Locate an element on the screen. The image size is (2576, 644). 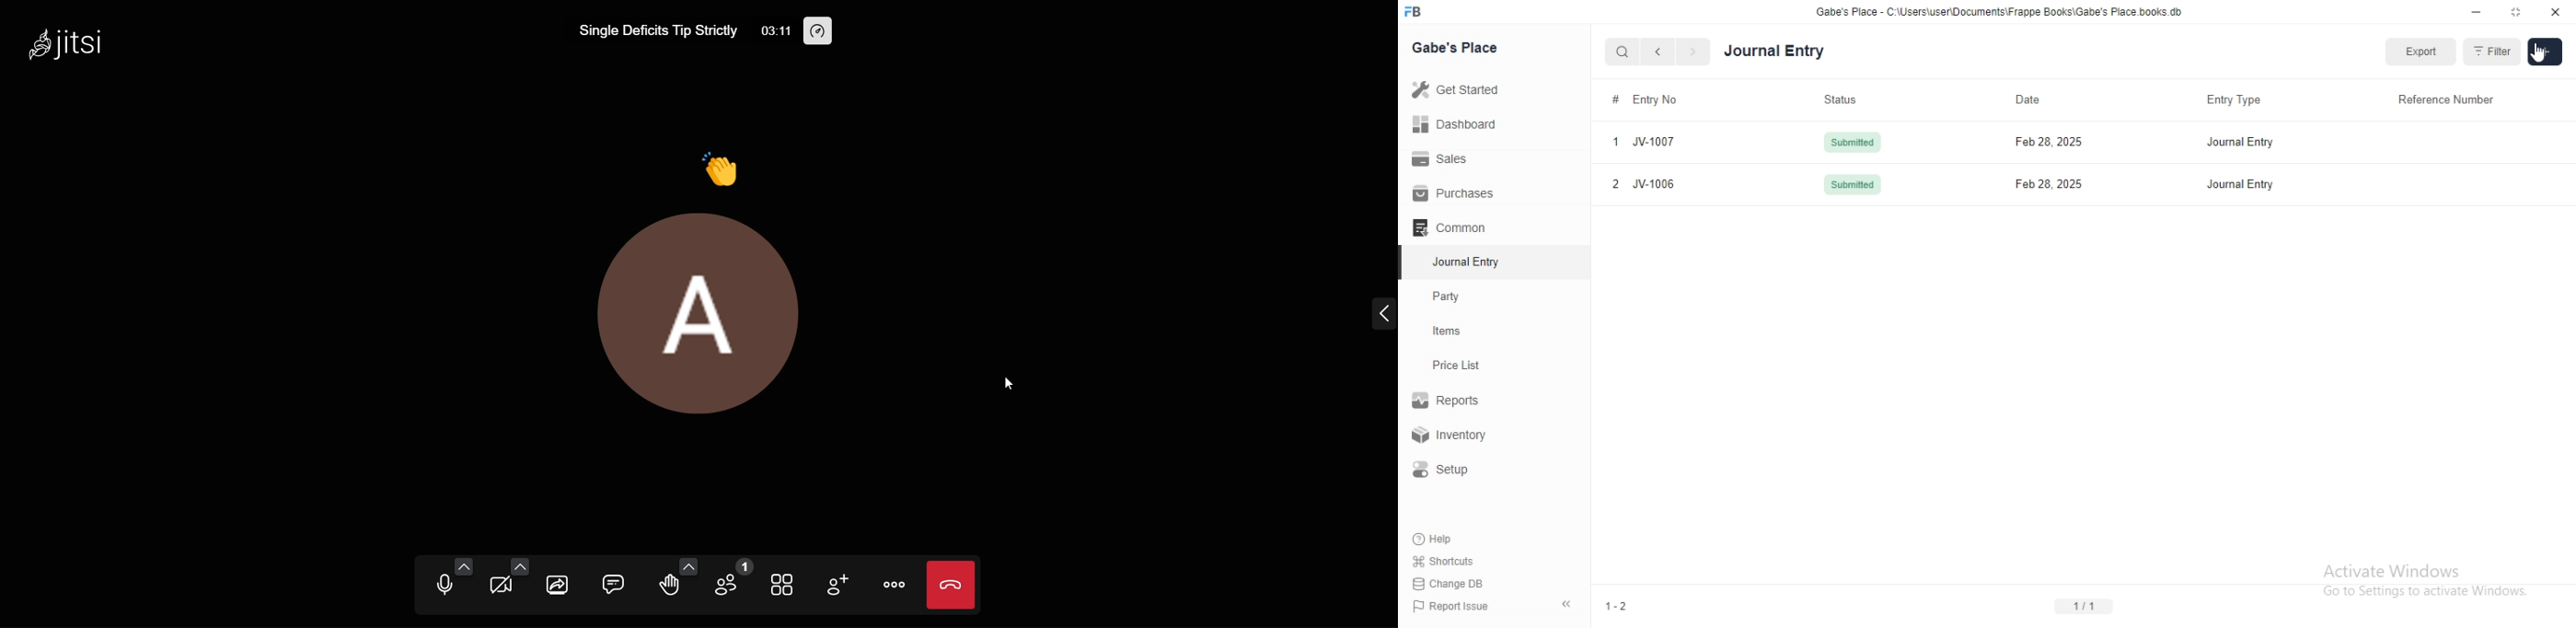
Gabe's Place is located at coordinates (1457, 47).